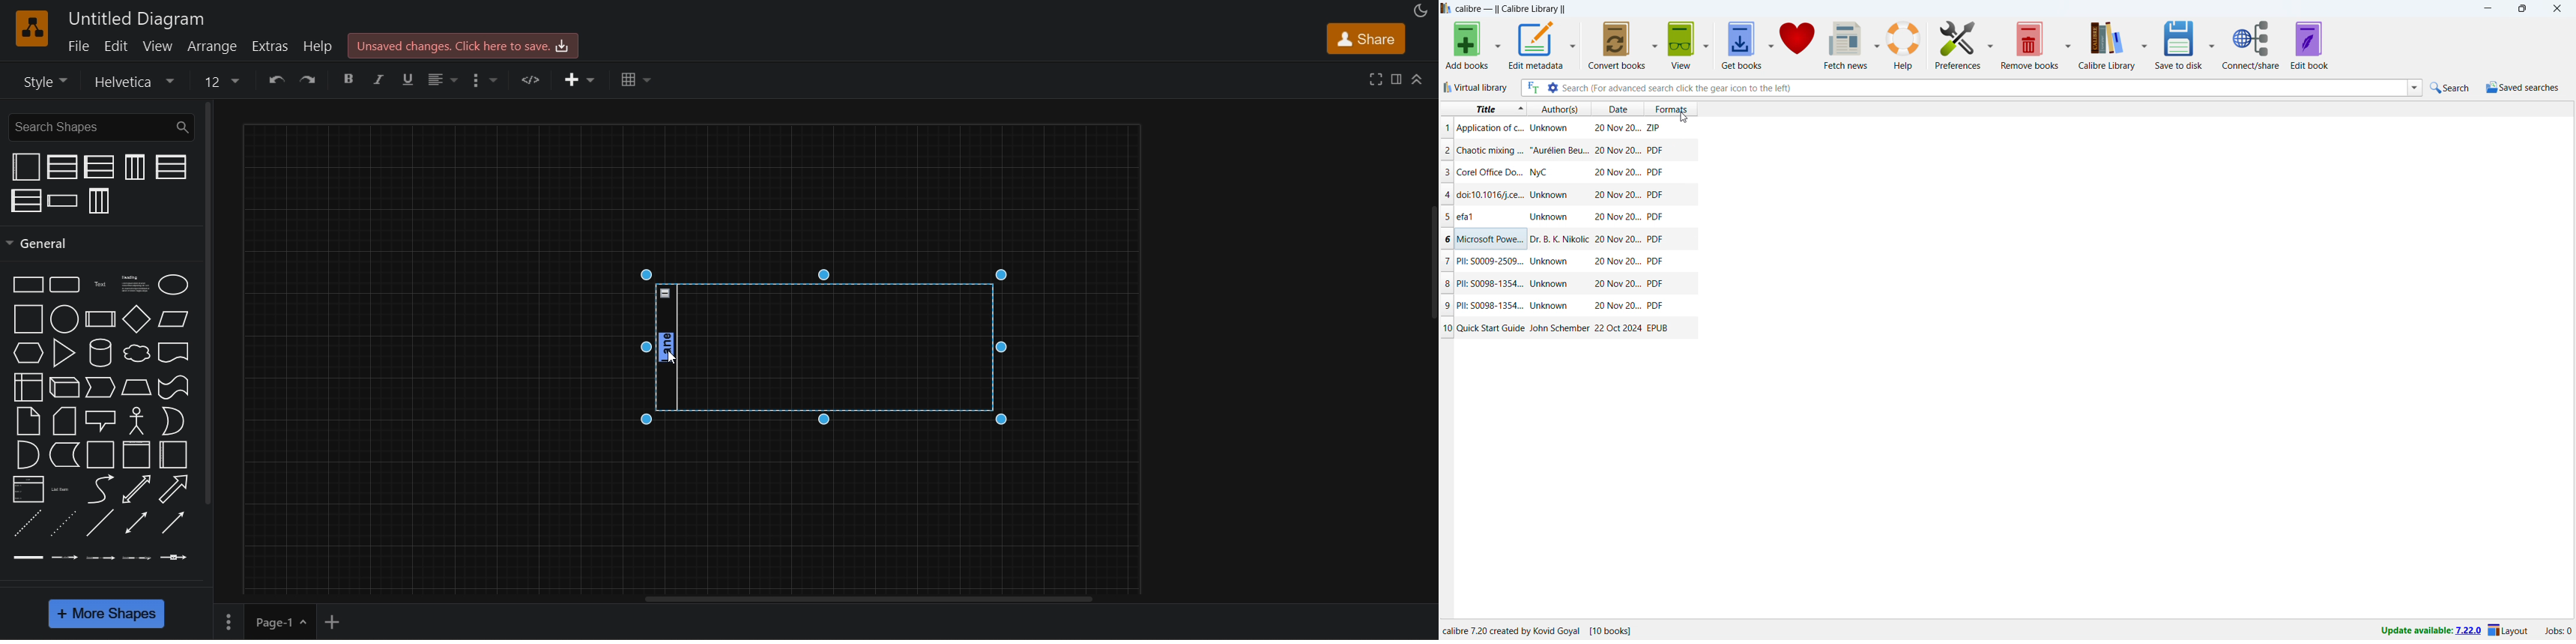 This screenshot has width=2576, height=644. I want to click on dotted line, so click(62, 523).